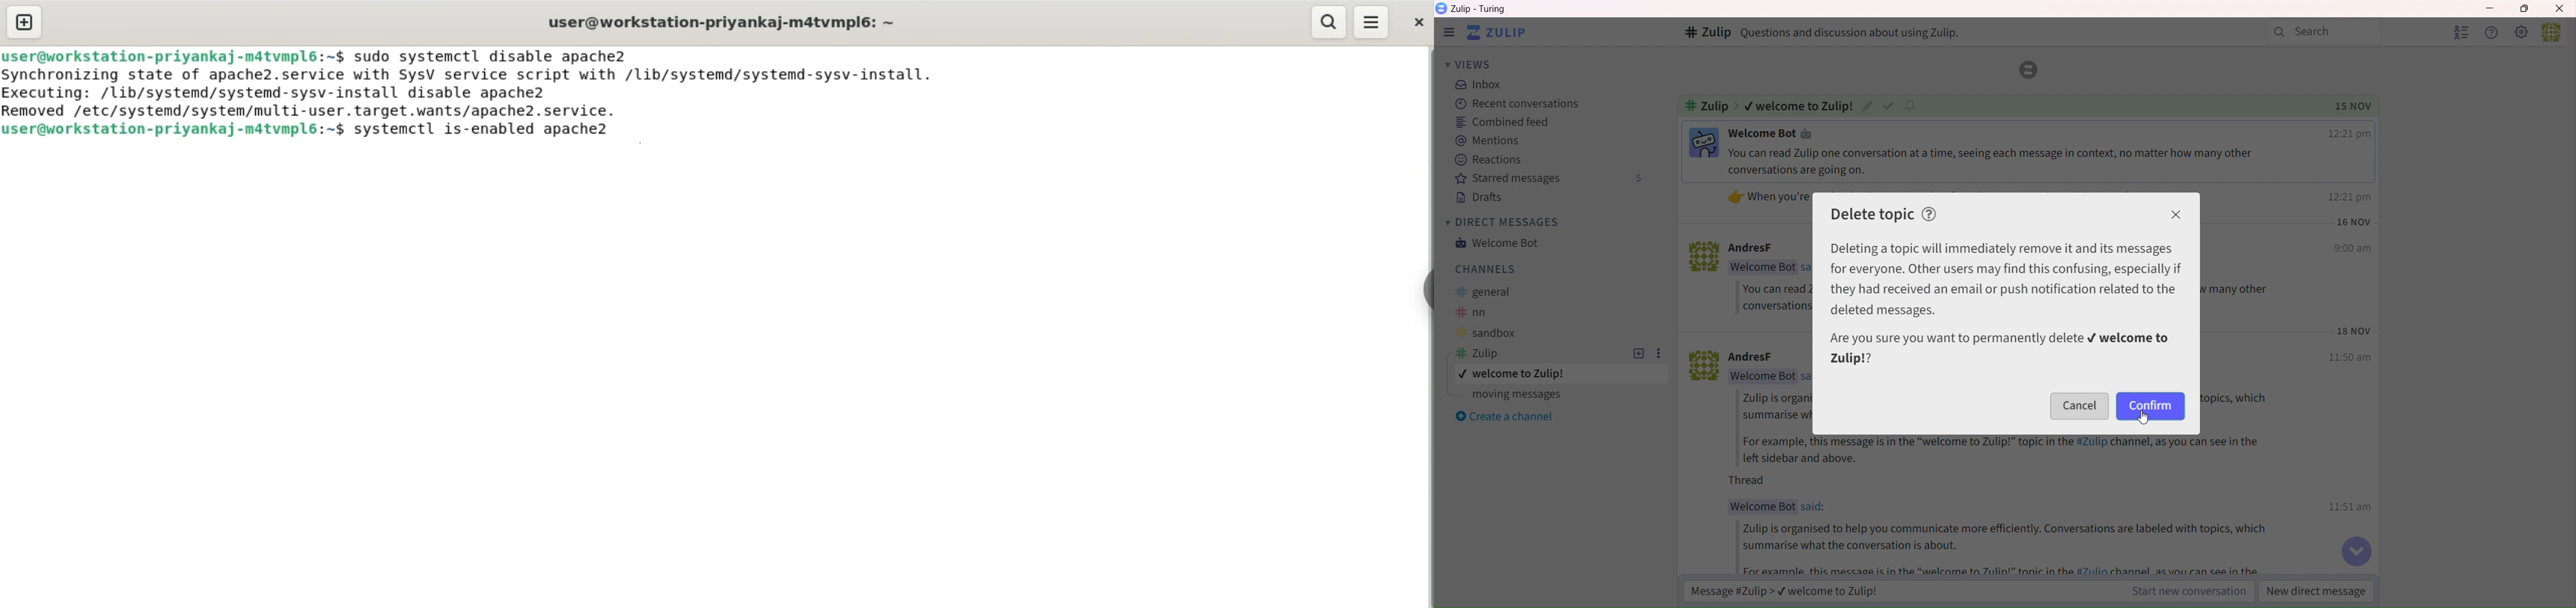  What do you see at coordinates (1704, 258) in the screenshot?
I see `Image` at bounding box center [1704, 258].